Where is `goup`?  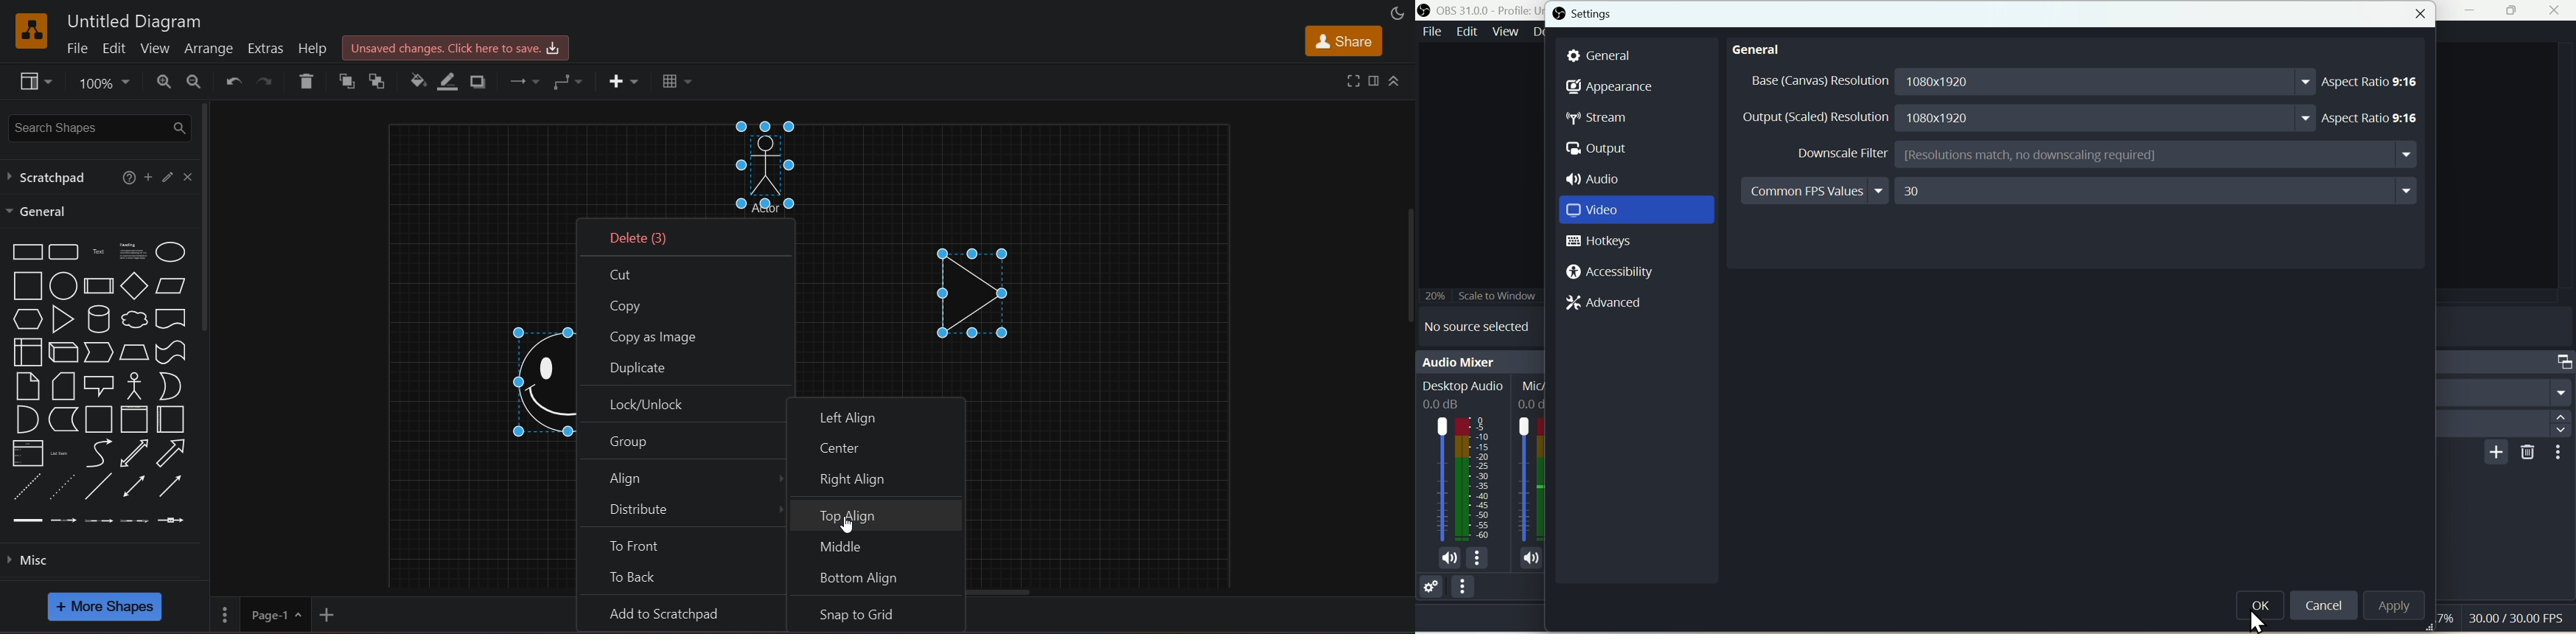 goup is located at coordinates (683, 441).